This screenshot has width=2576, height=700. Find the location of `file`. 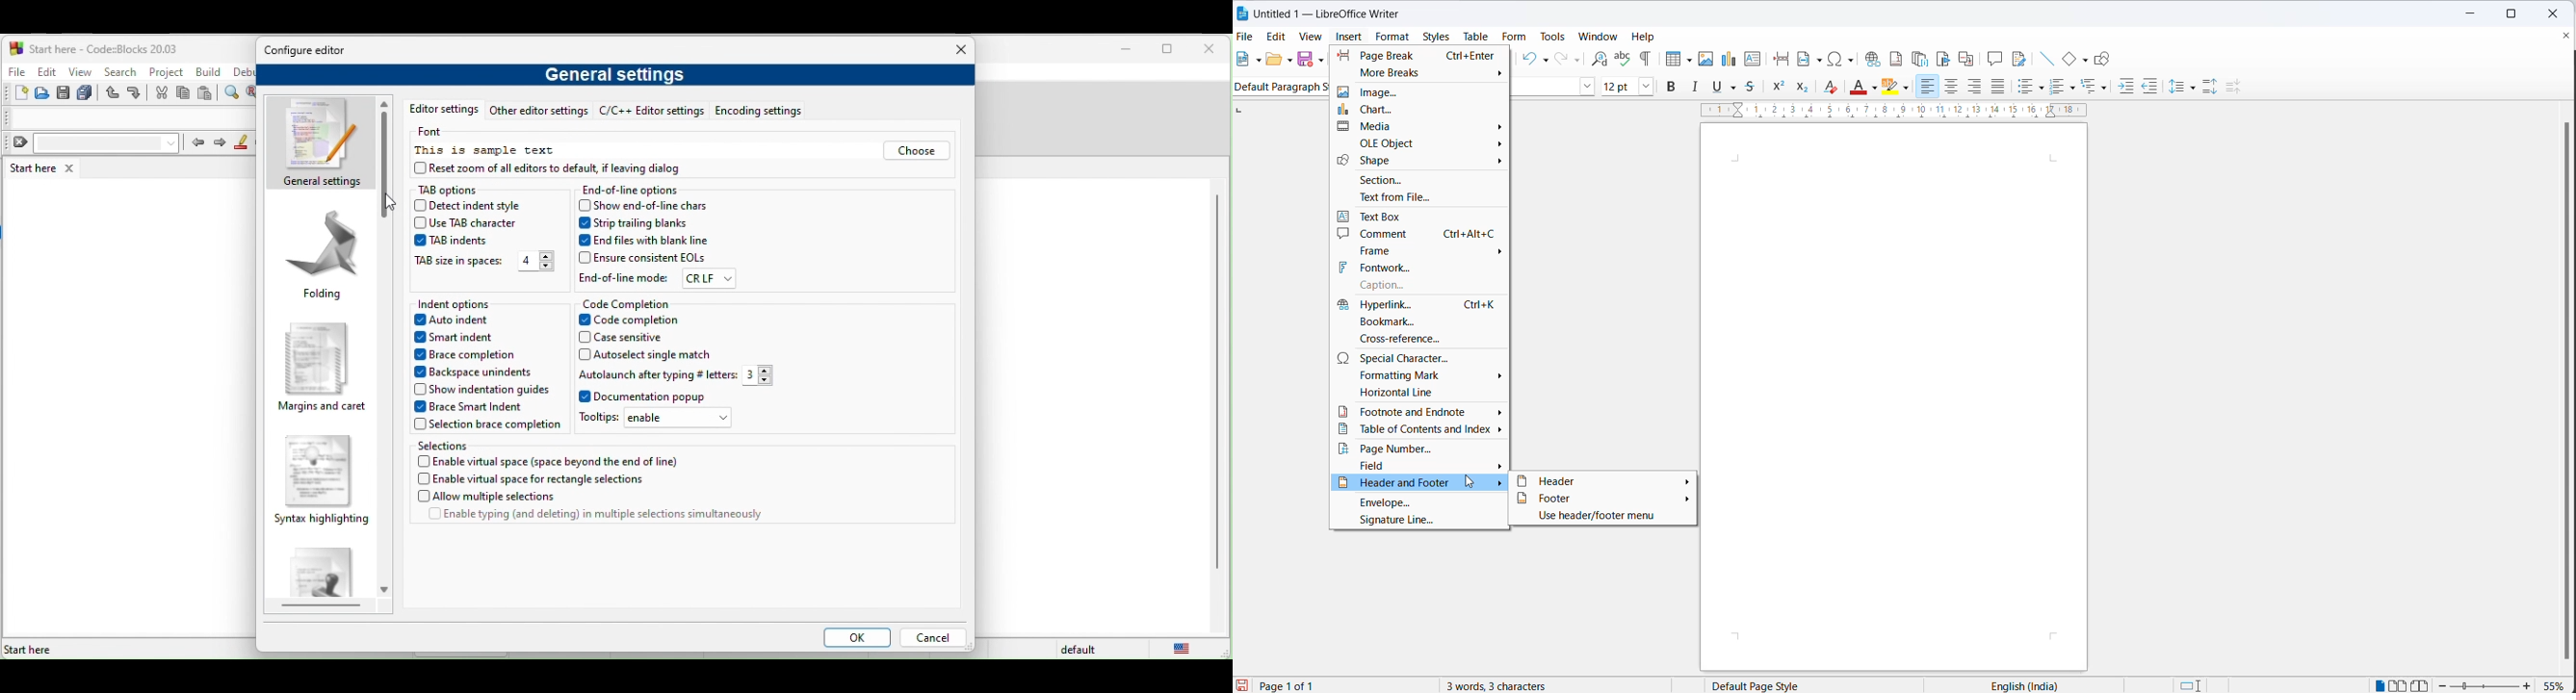

file is located at coordinates (1247, 35).